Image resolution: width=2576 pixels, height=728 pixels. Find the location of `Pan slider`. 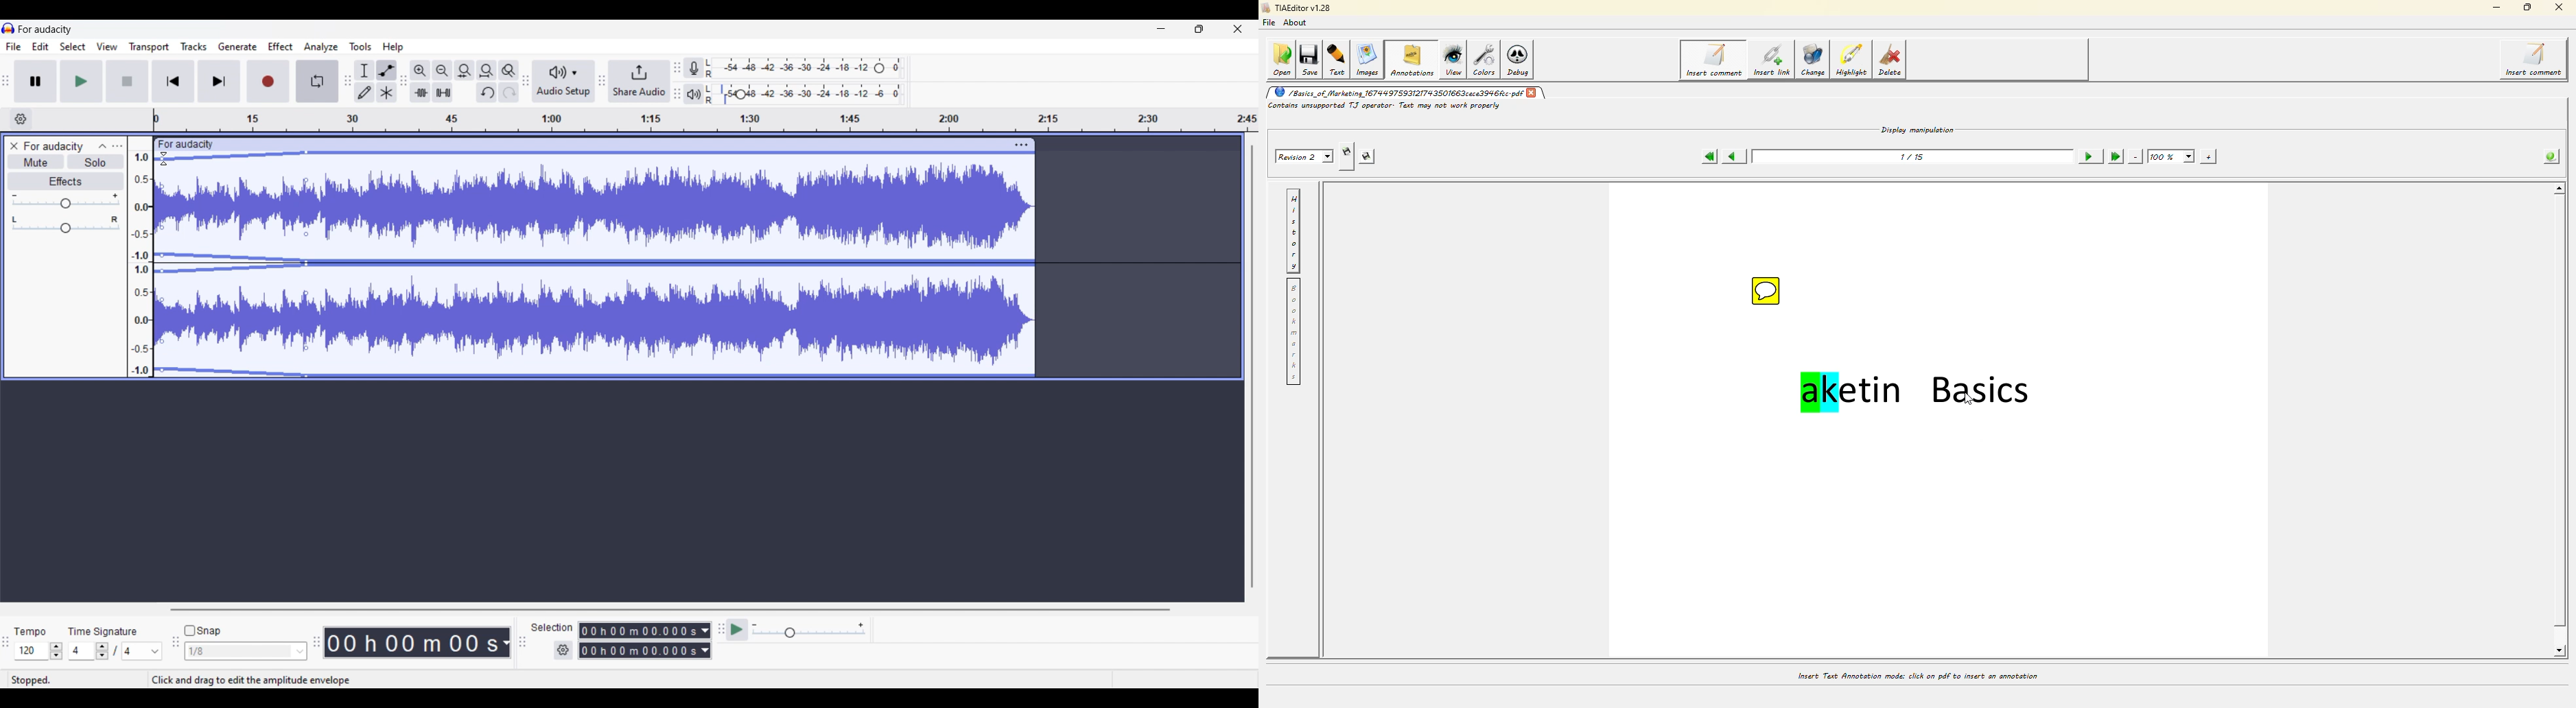

Pan slider is located at coordinates (65, 225).